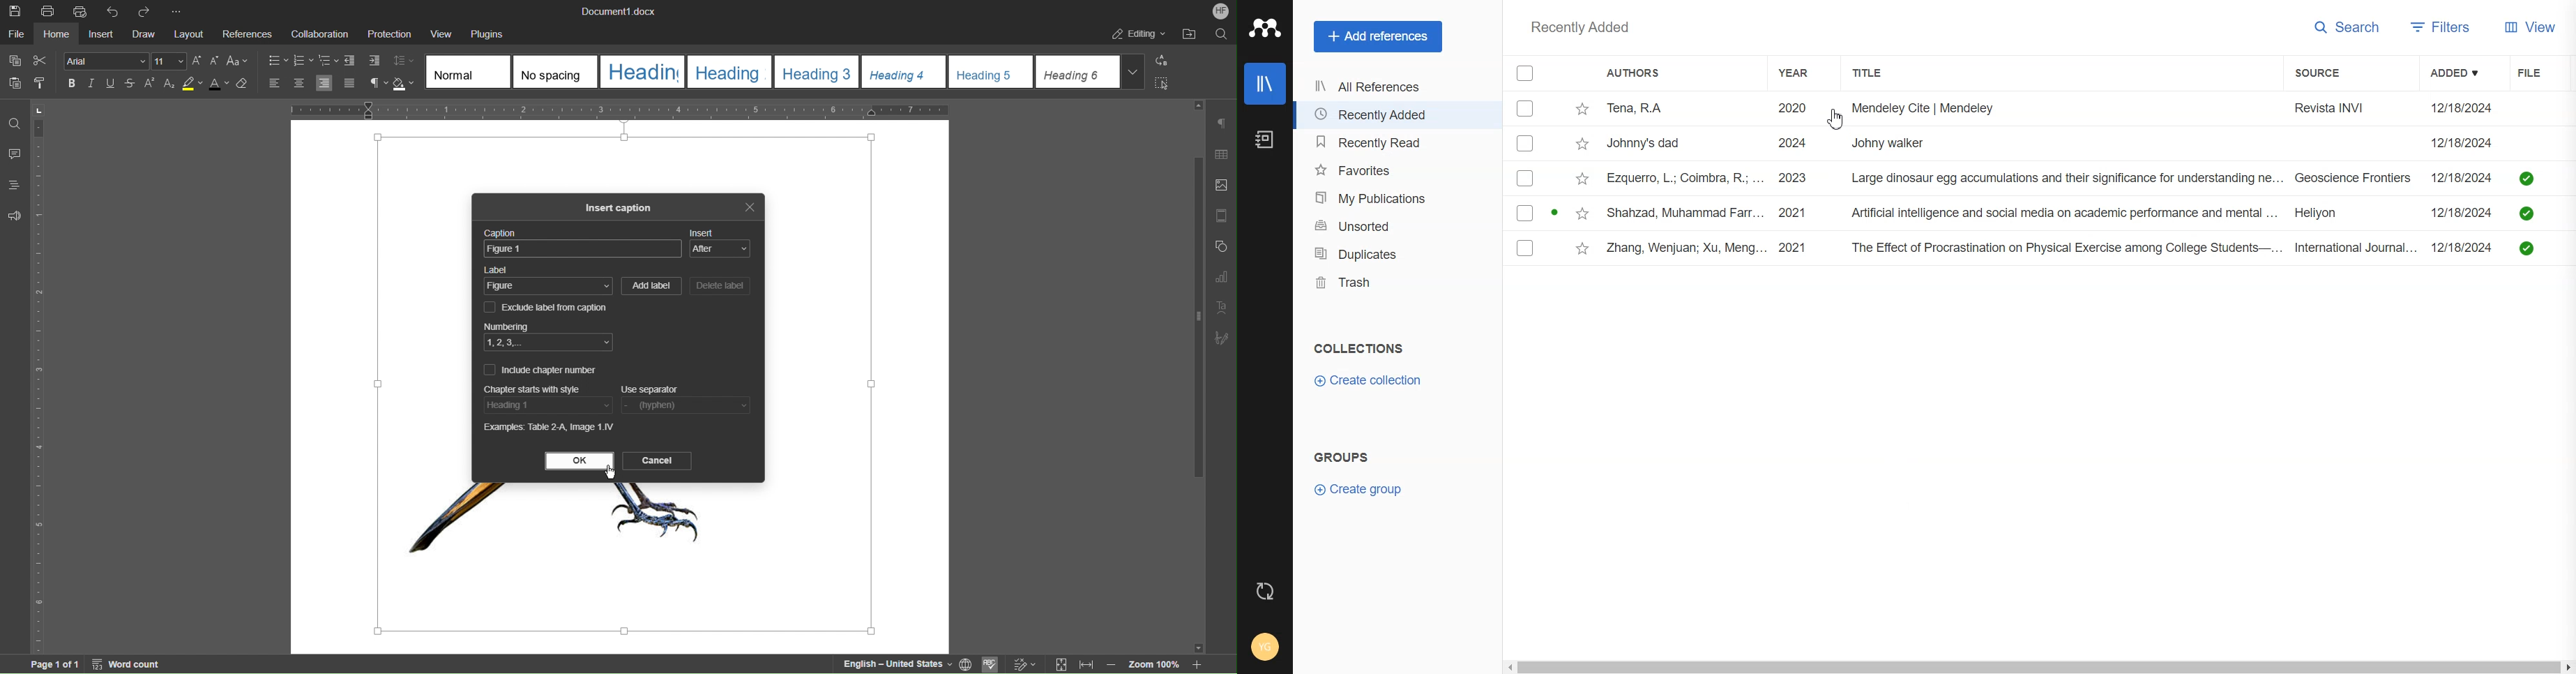 Image resolution: width=2576 pixels, height=700 pixels. I want to click on 12/18/2024, so click(2463, 142).